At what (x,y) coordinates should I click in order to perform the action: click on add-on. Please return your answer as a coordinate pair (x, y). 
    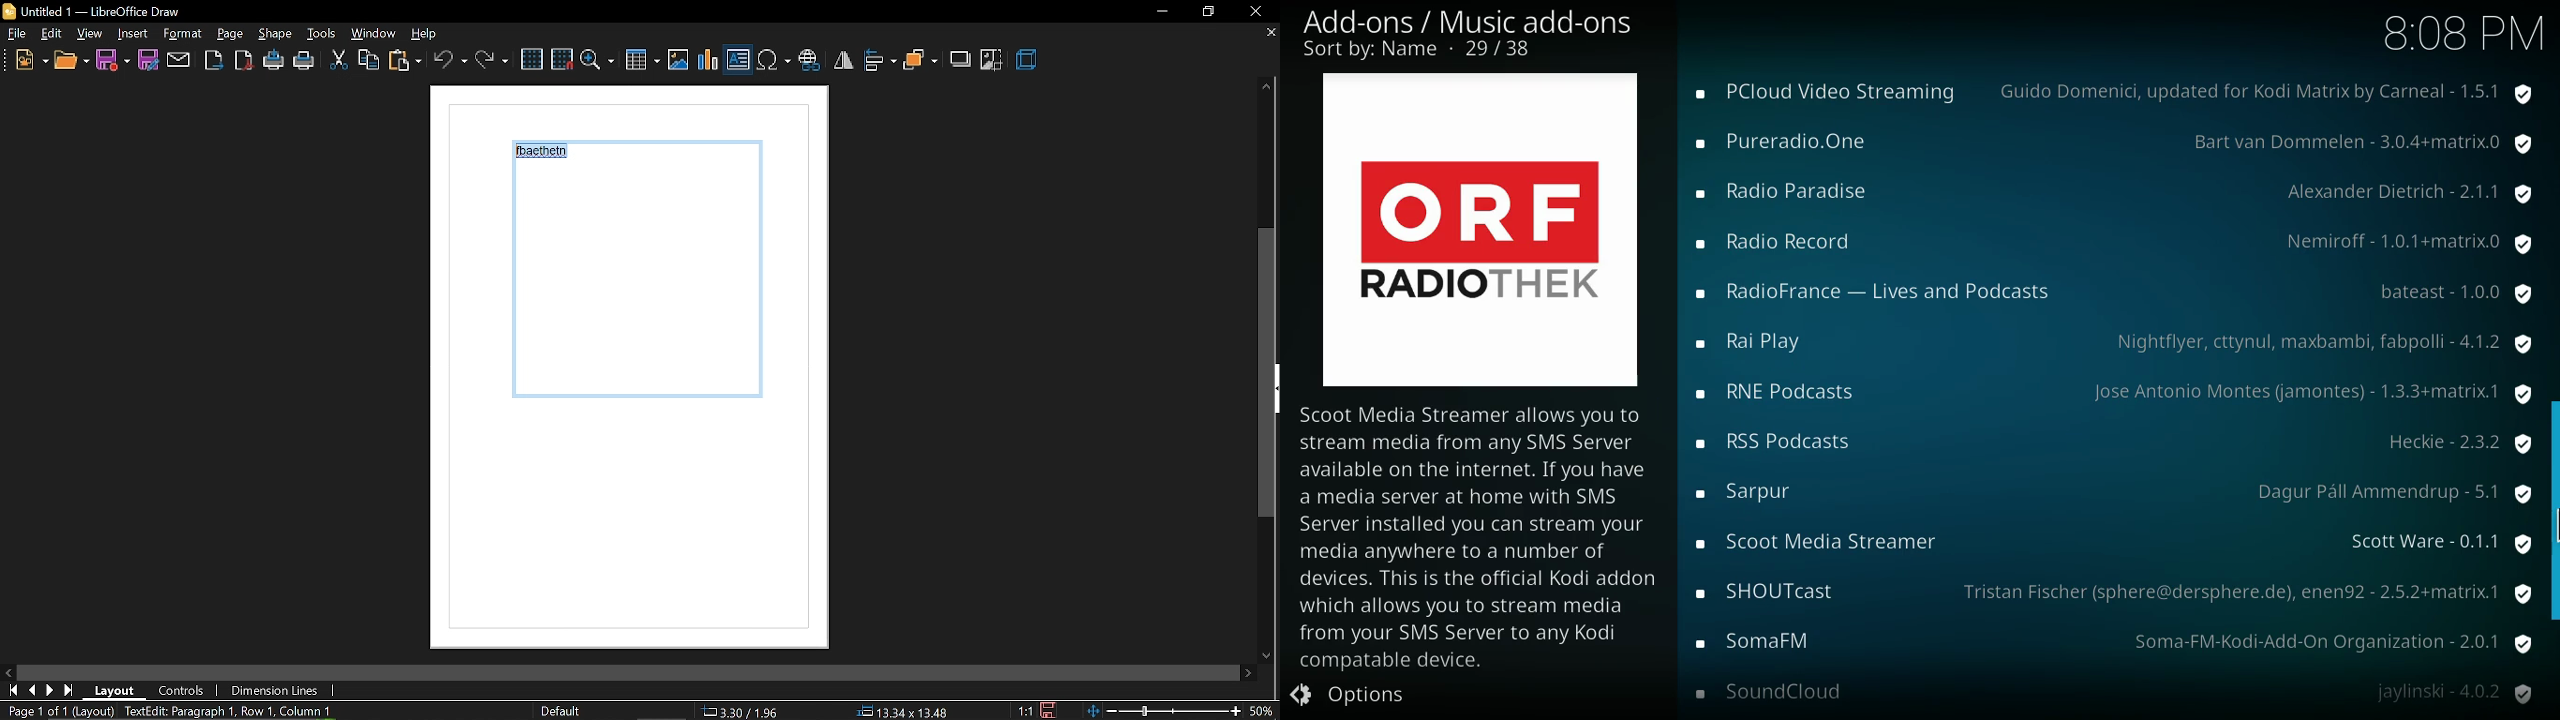
    Looking at the image, I should click on (1825, 539).